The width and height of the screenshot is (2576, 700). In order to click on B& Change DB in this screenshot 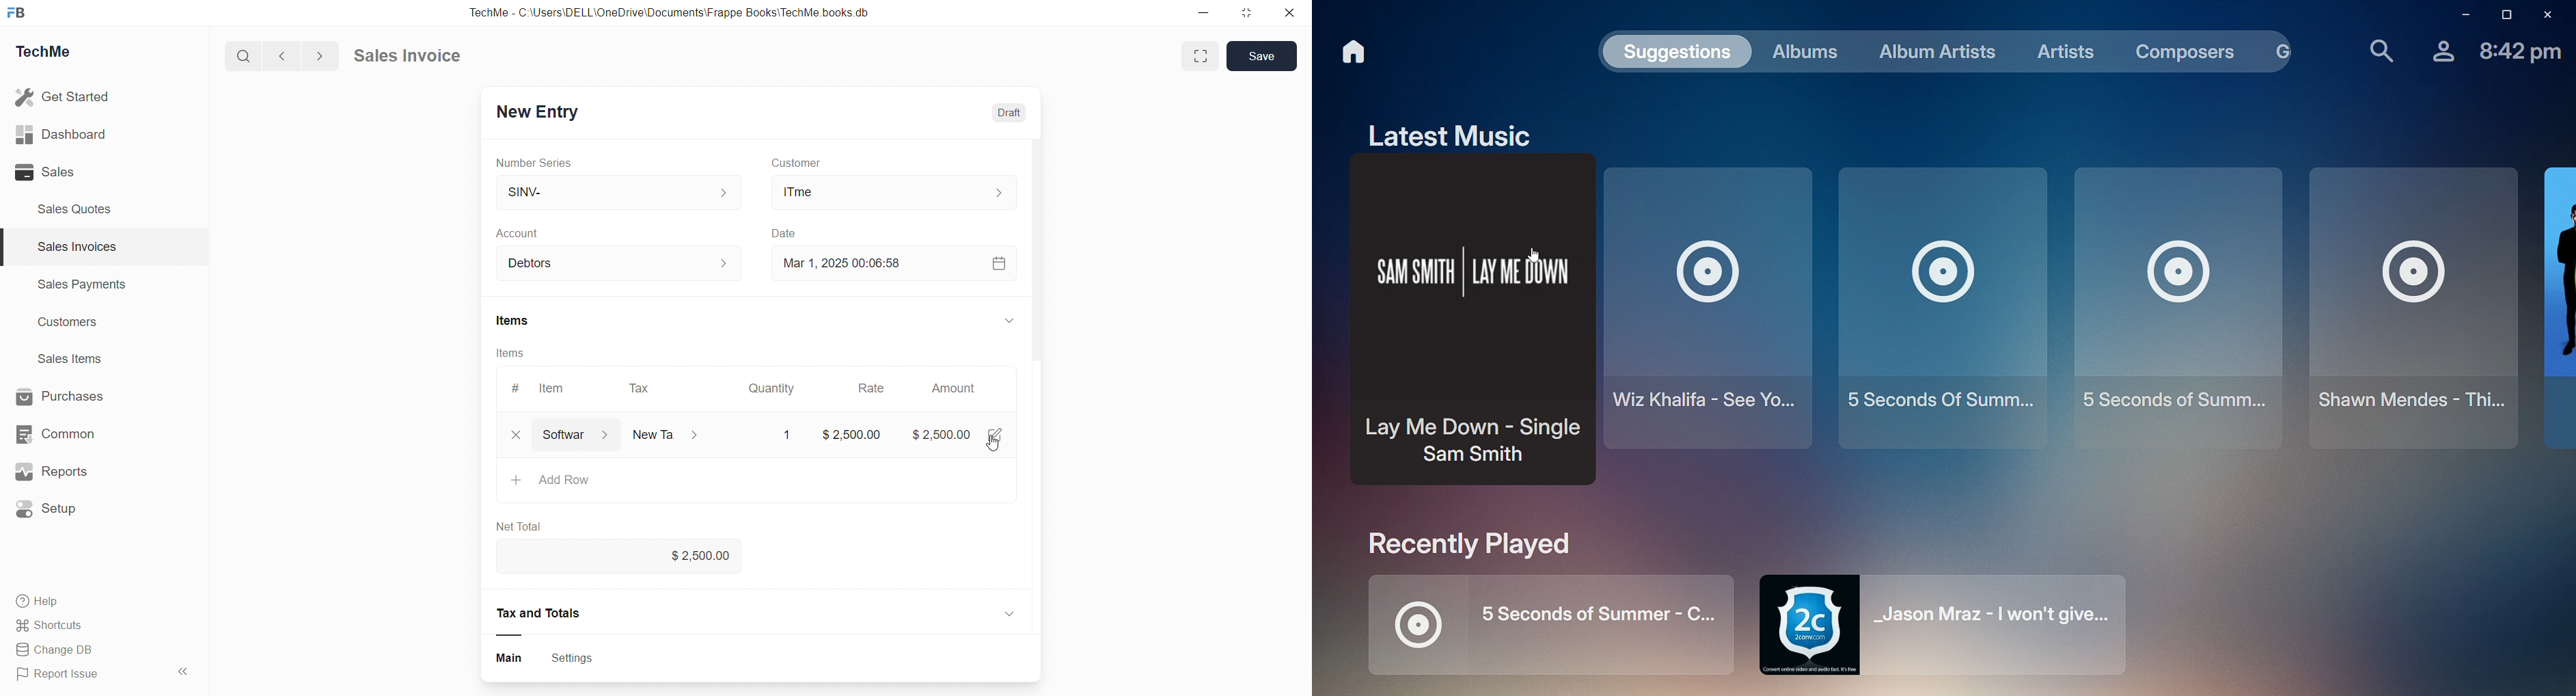, I will do `click(59, 651)`.